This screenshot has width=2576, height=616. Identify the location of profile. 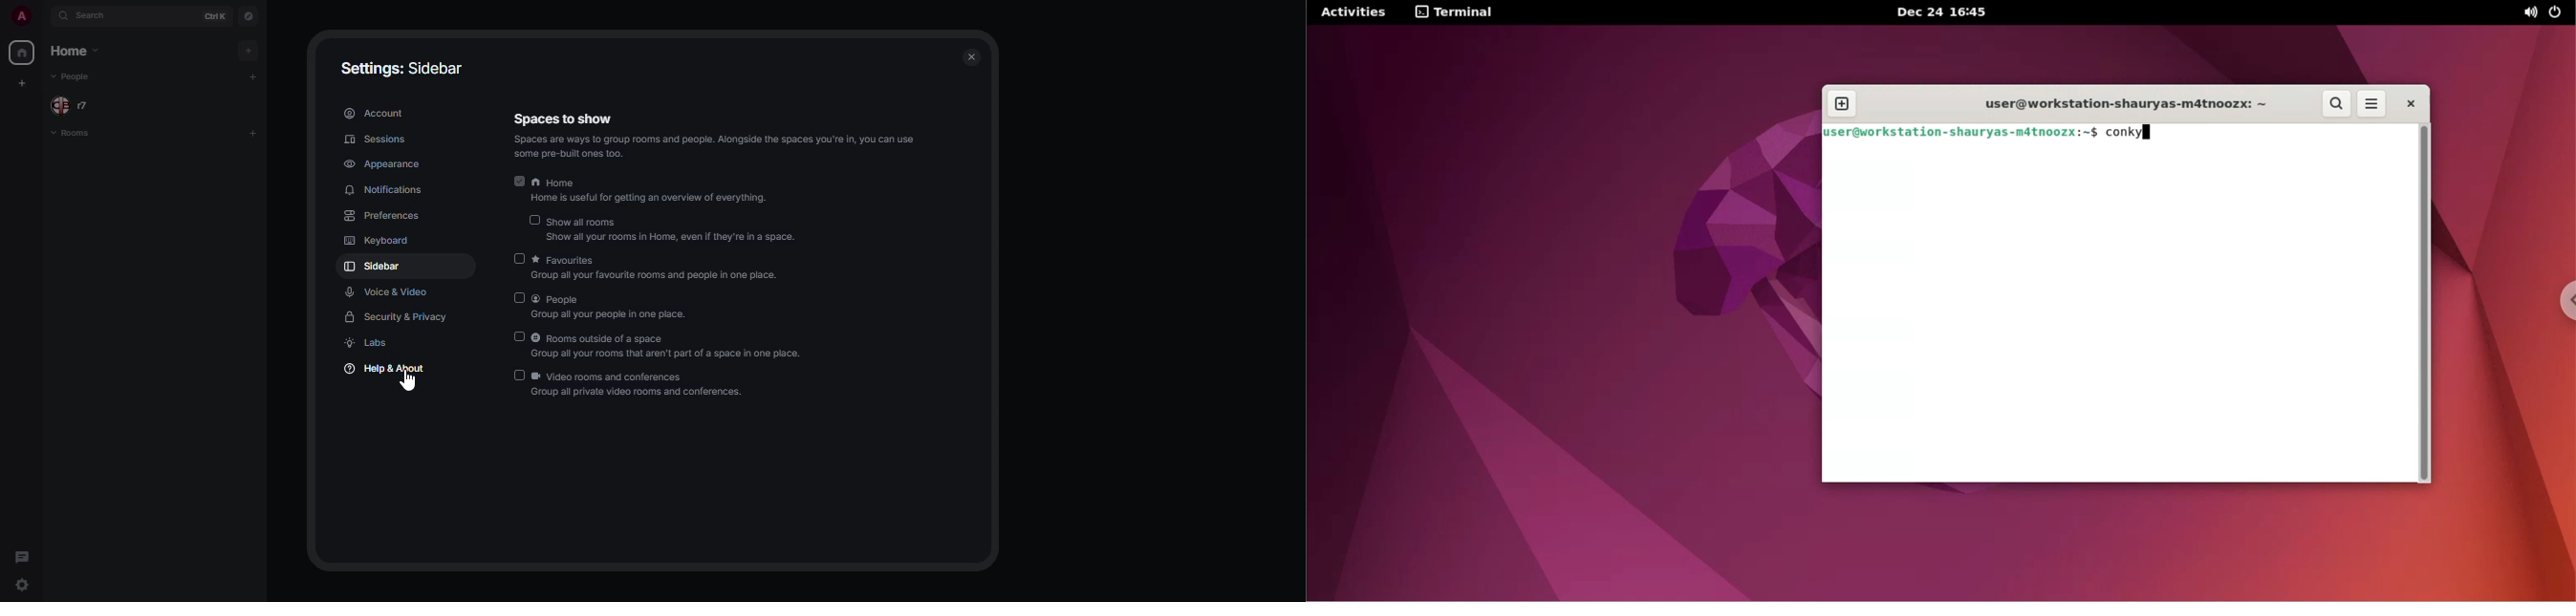
(16, 16).